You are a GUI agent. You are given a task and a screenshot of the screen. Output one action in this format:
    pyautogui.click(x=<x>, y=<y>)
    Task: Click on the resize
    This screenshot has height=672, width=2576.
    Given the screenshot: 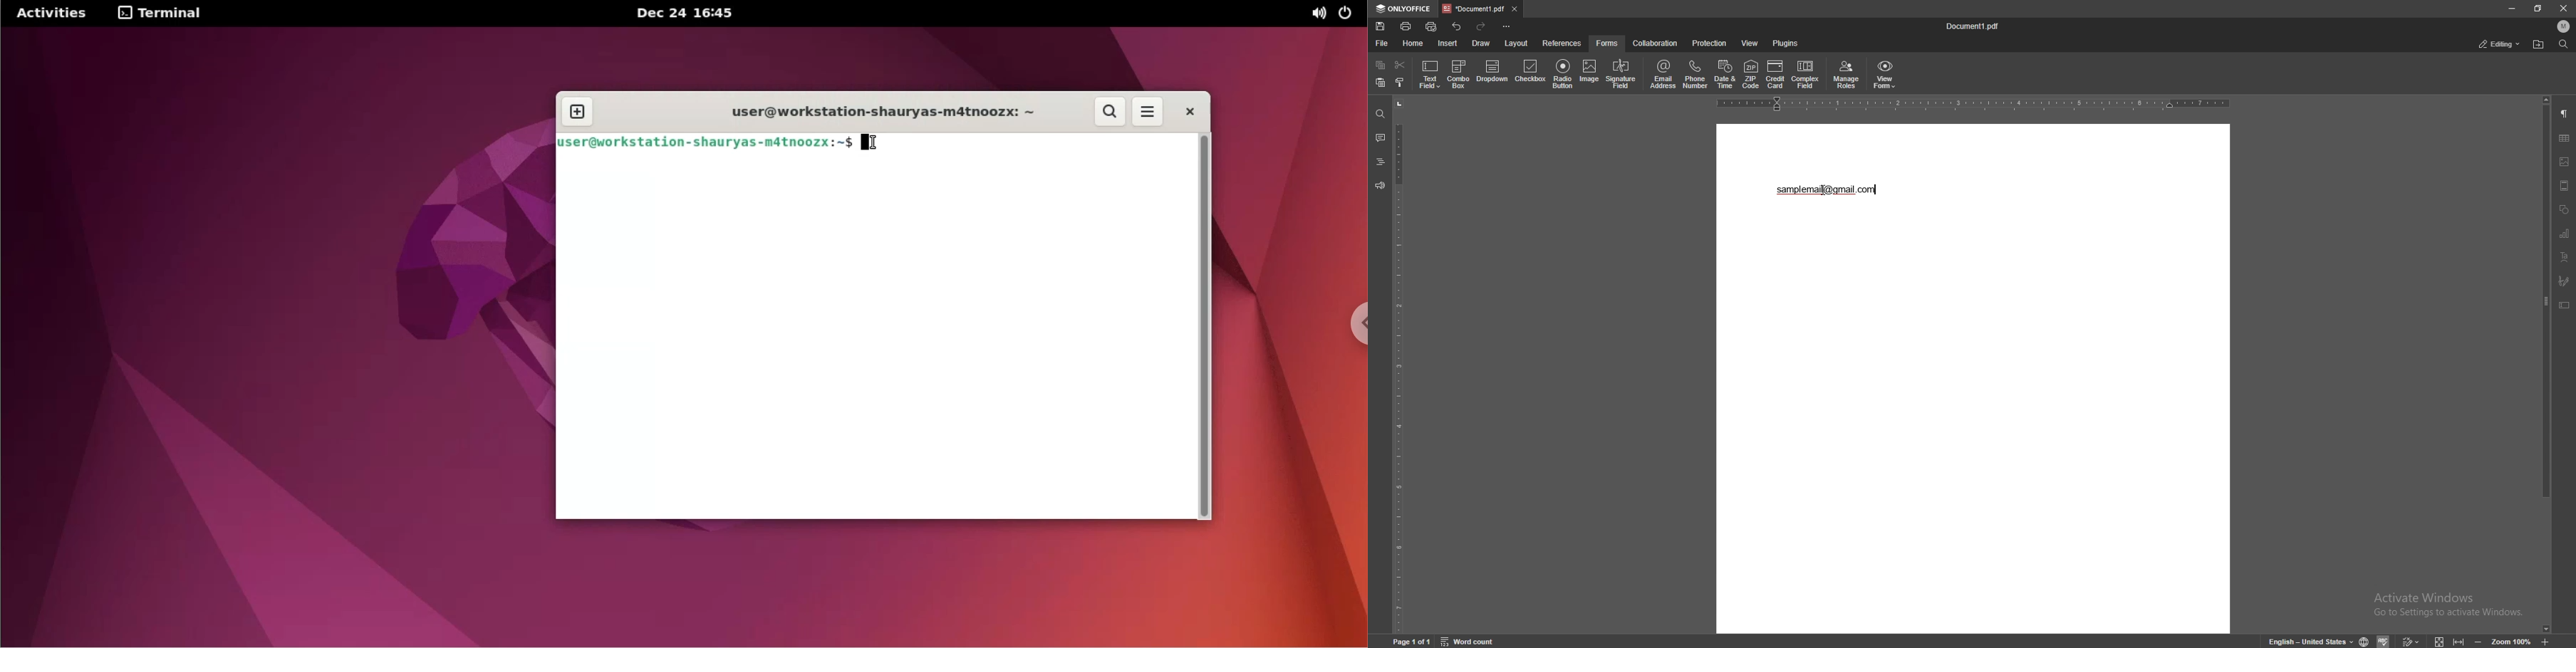 What is the action you would take?
    pyautogui.click(x=2538, y=8)
    